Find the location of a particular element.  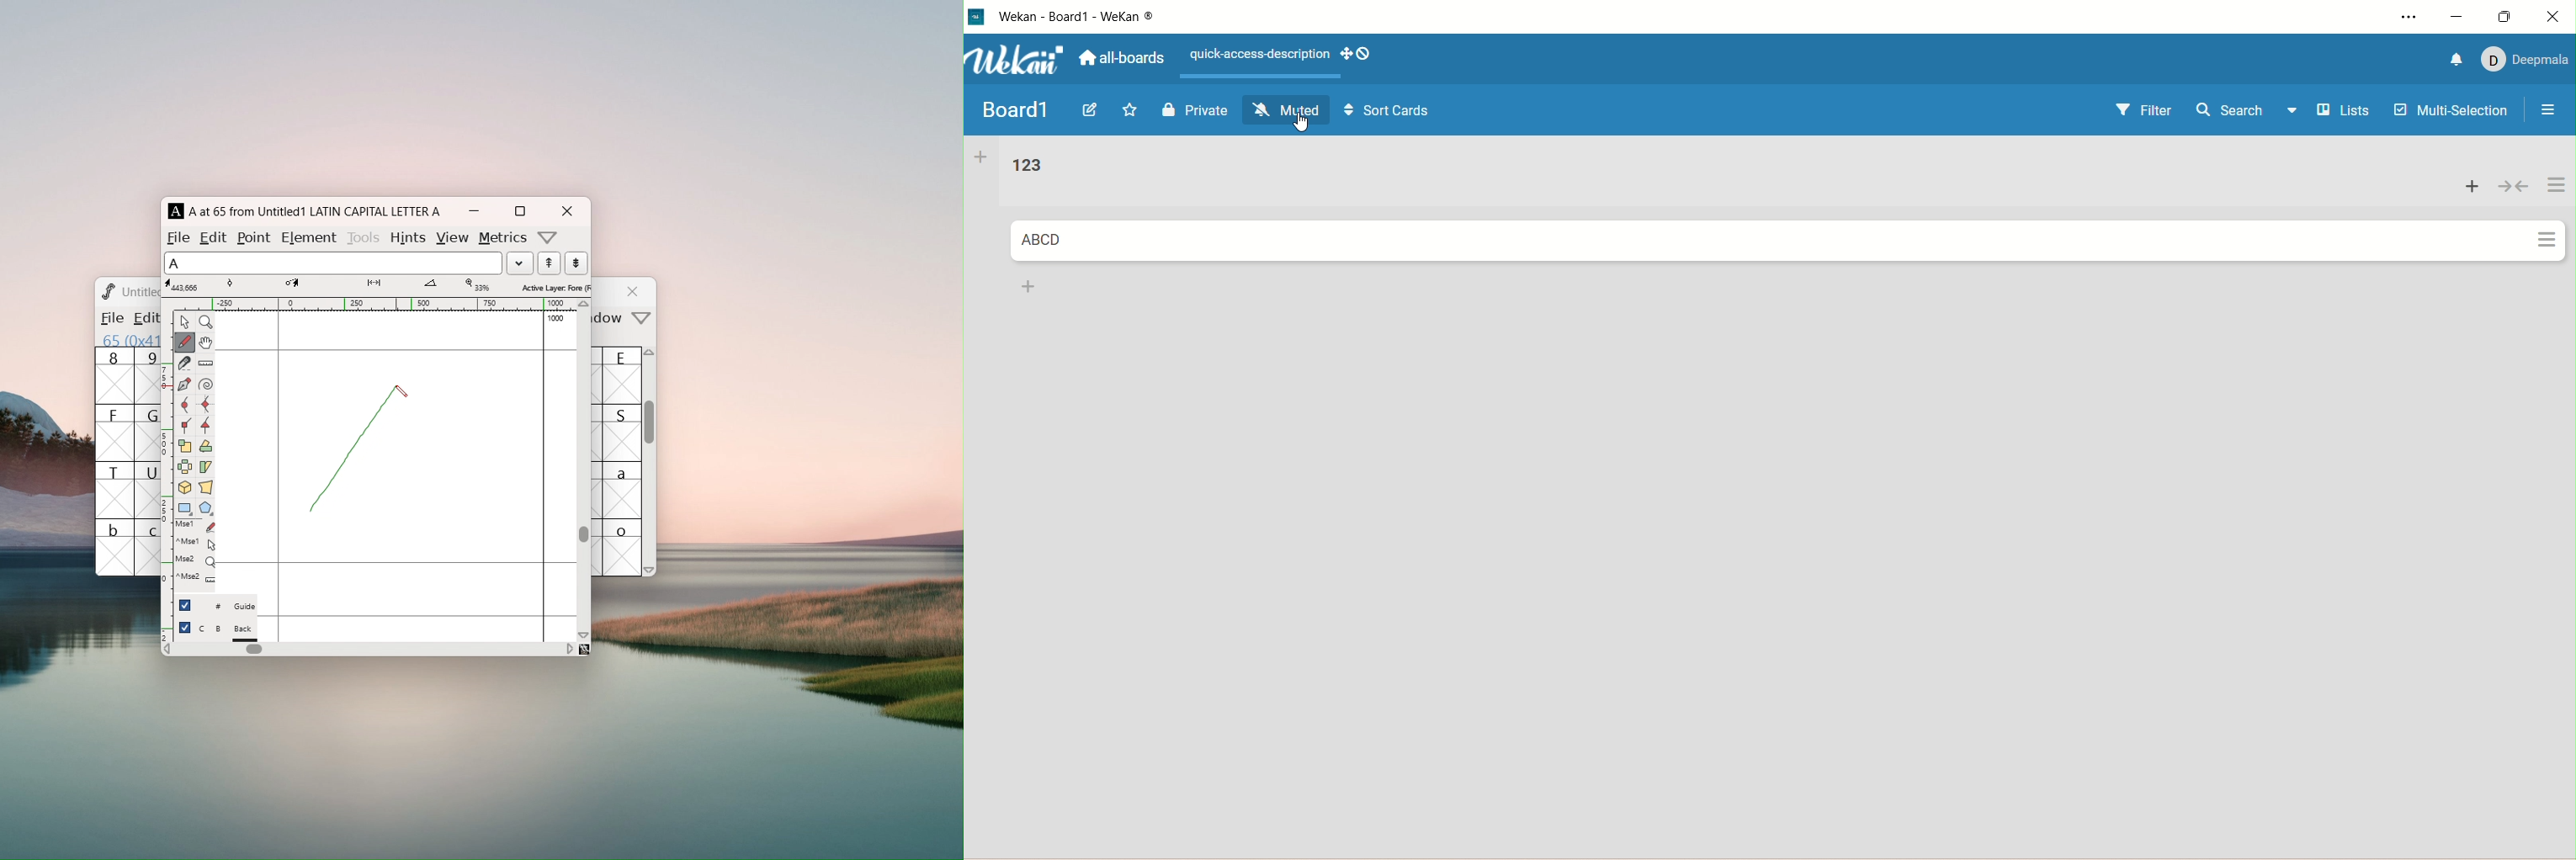

point is located at coordinates (256, 237).